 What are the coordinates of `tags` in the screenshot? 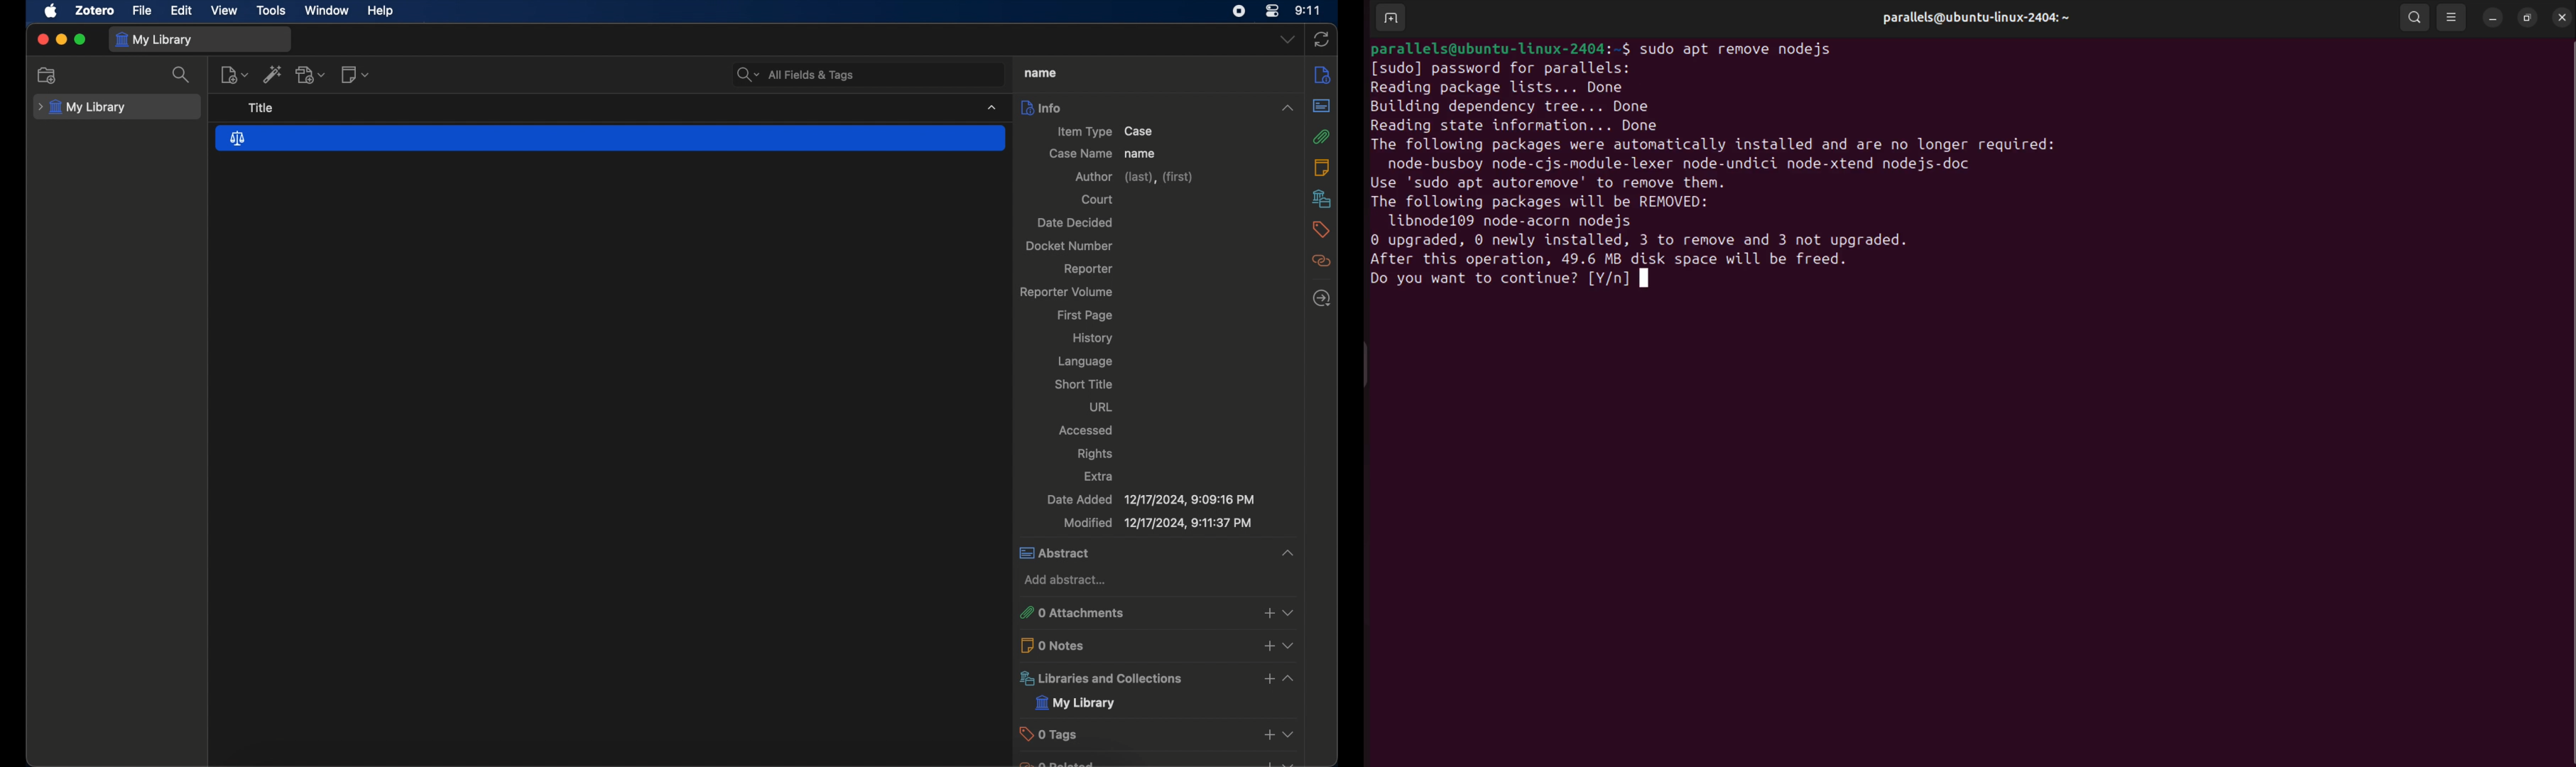 It's located at (1158, 734).